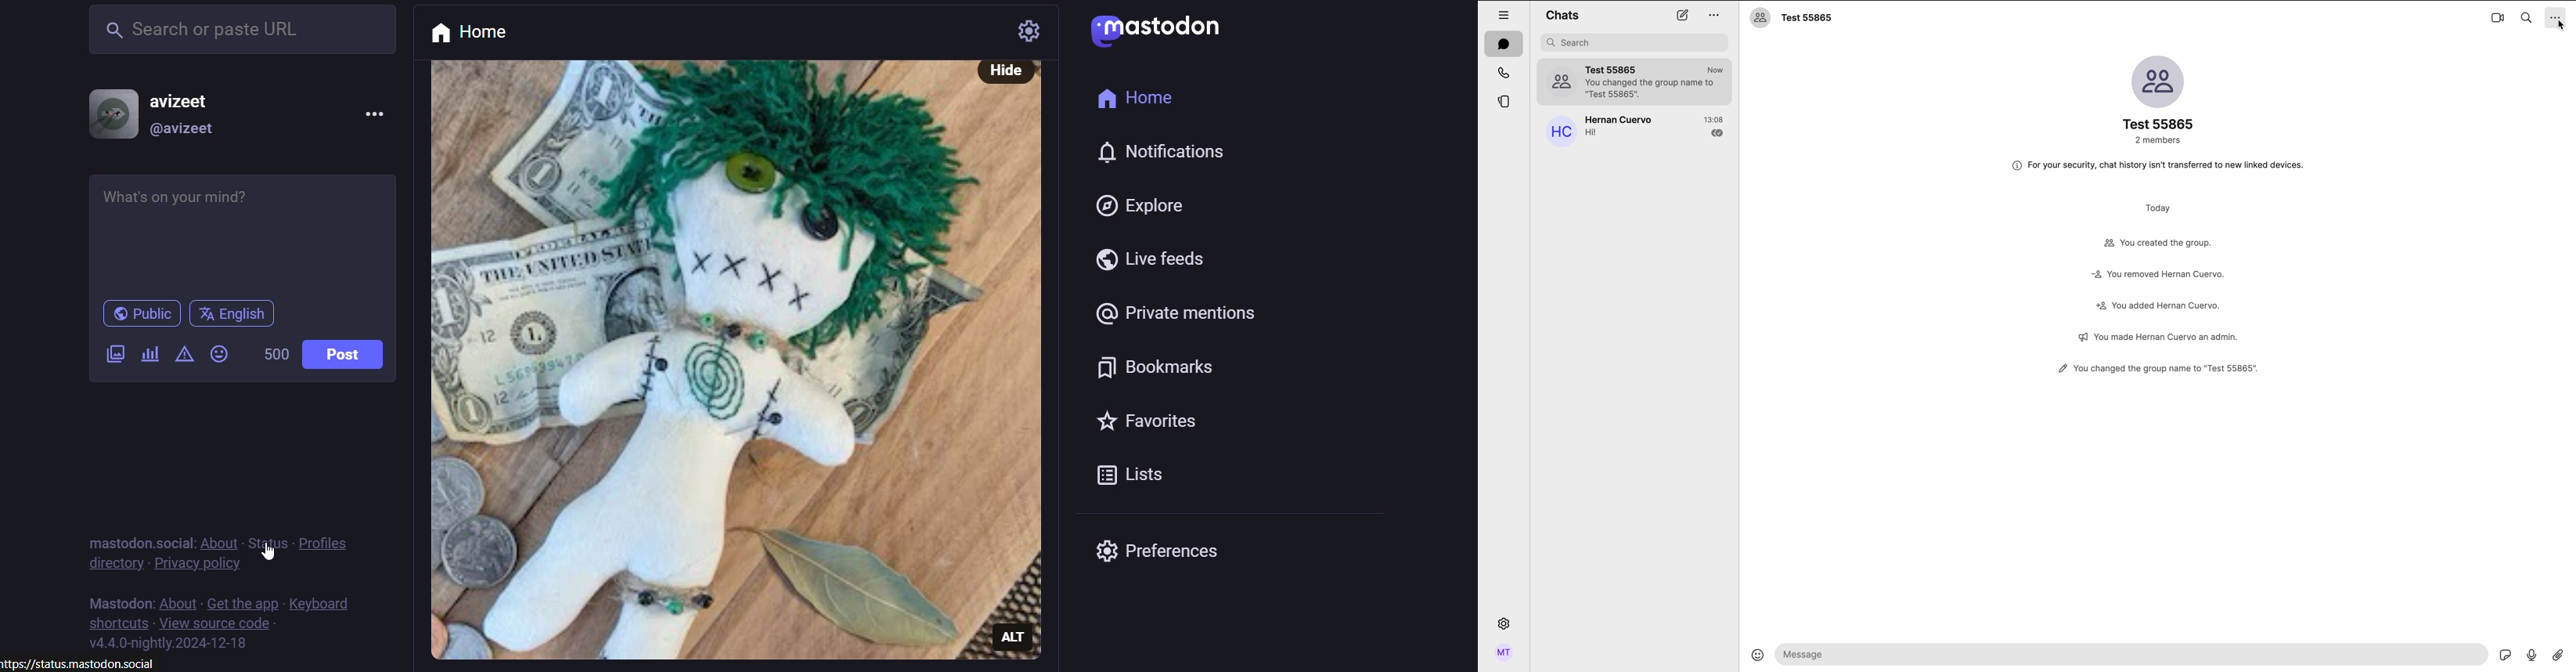 This screenshot has height=672, width=2576. I want to click on shortcuts, so click(111, 623).